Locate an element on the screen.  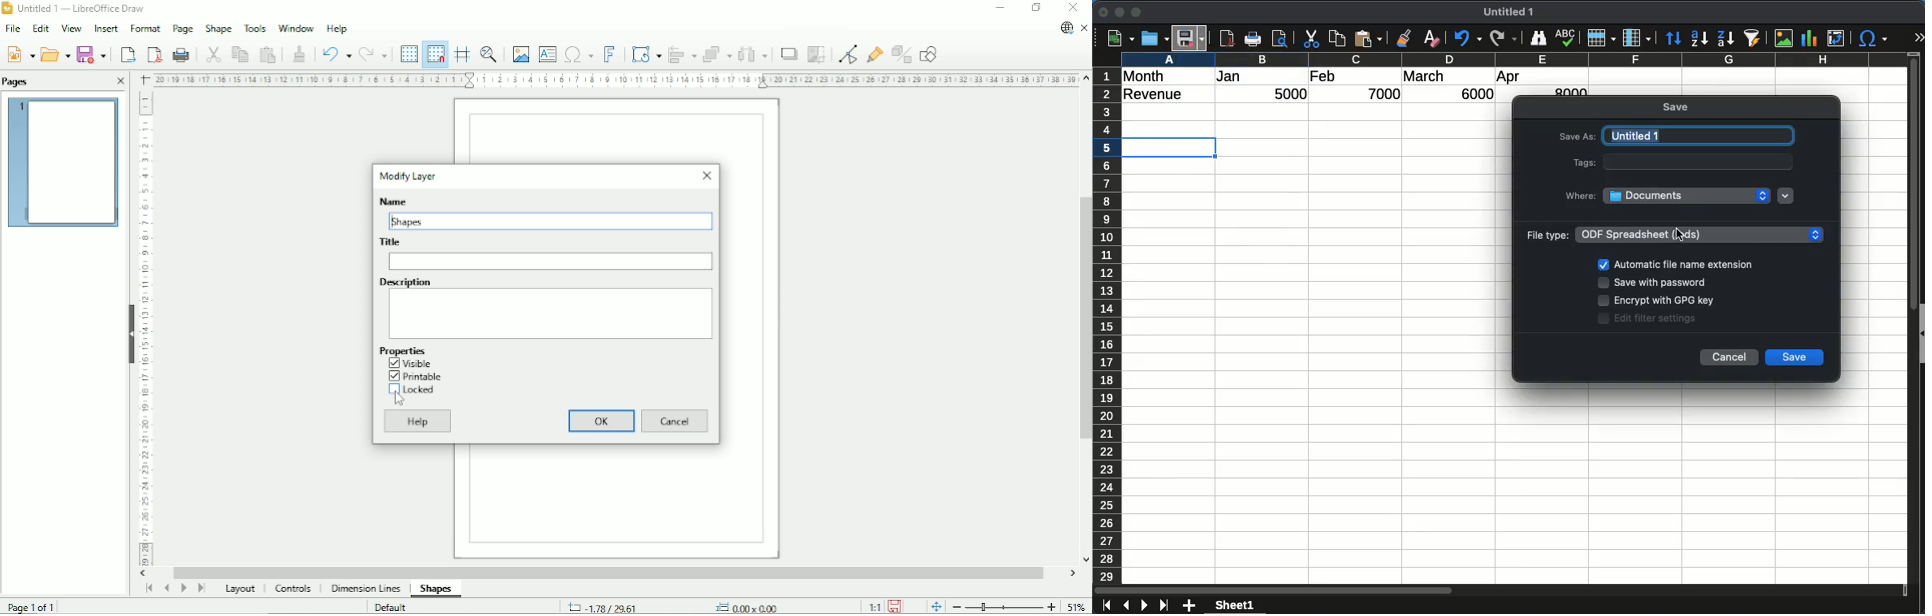
first sheet is located at coordinates (1105, 606).